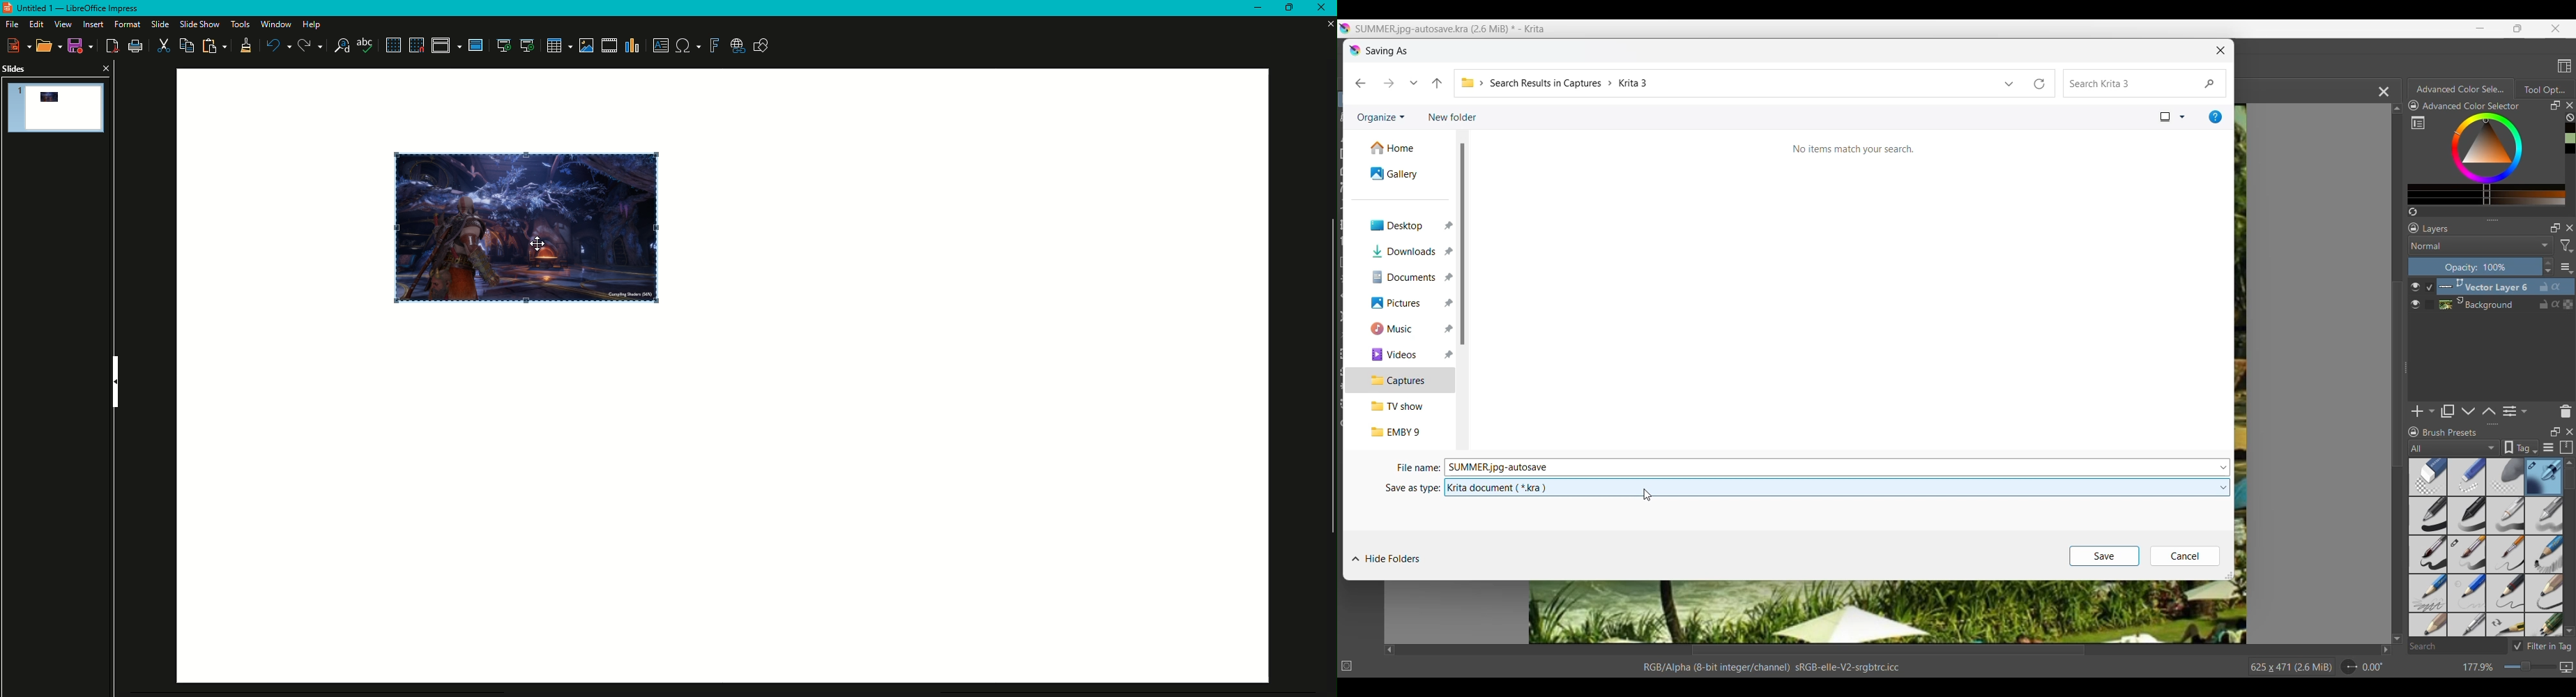 This screenshot has height=700, width=2576. Describe the element at coordinates (342, 46) in the screenshot. I see `Find and Replace` at that location.